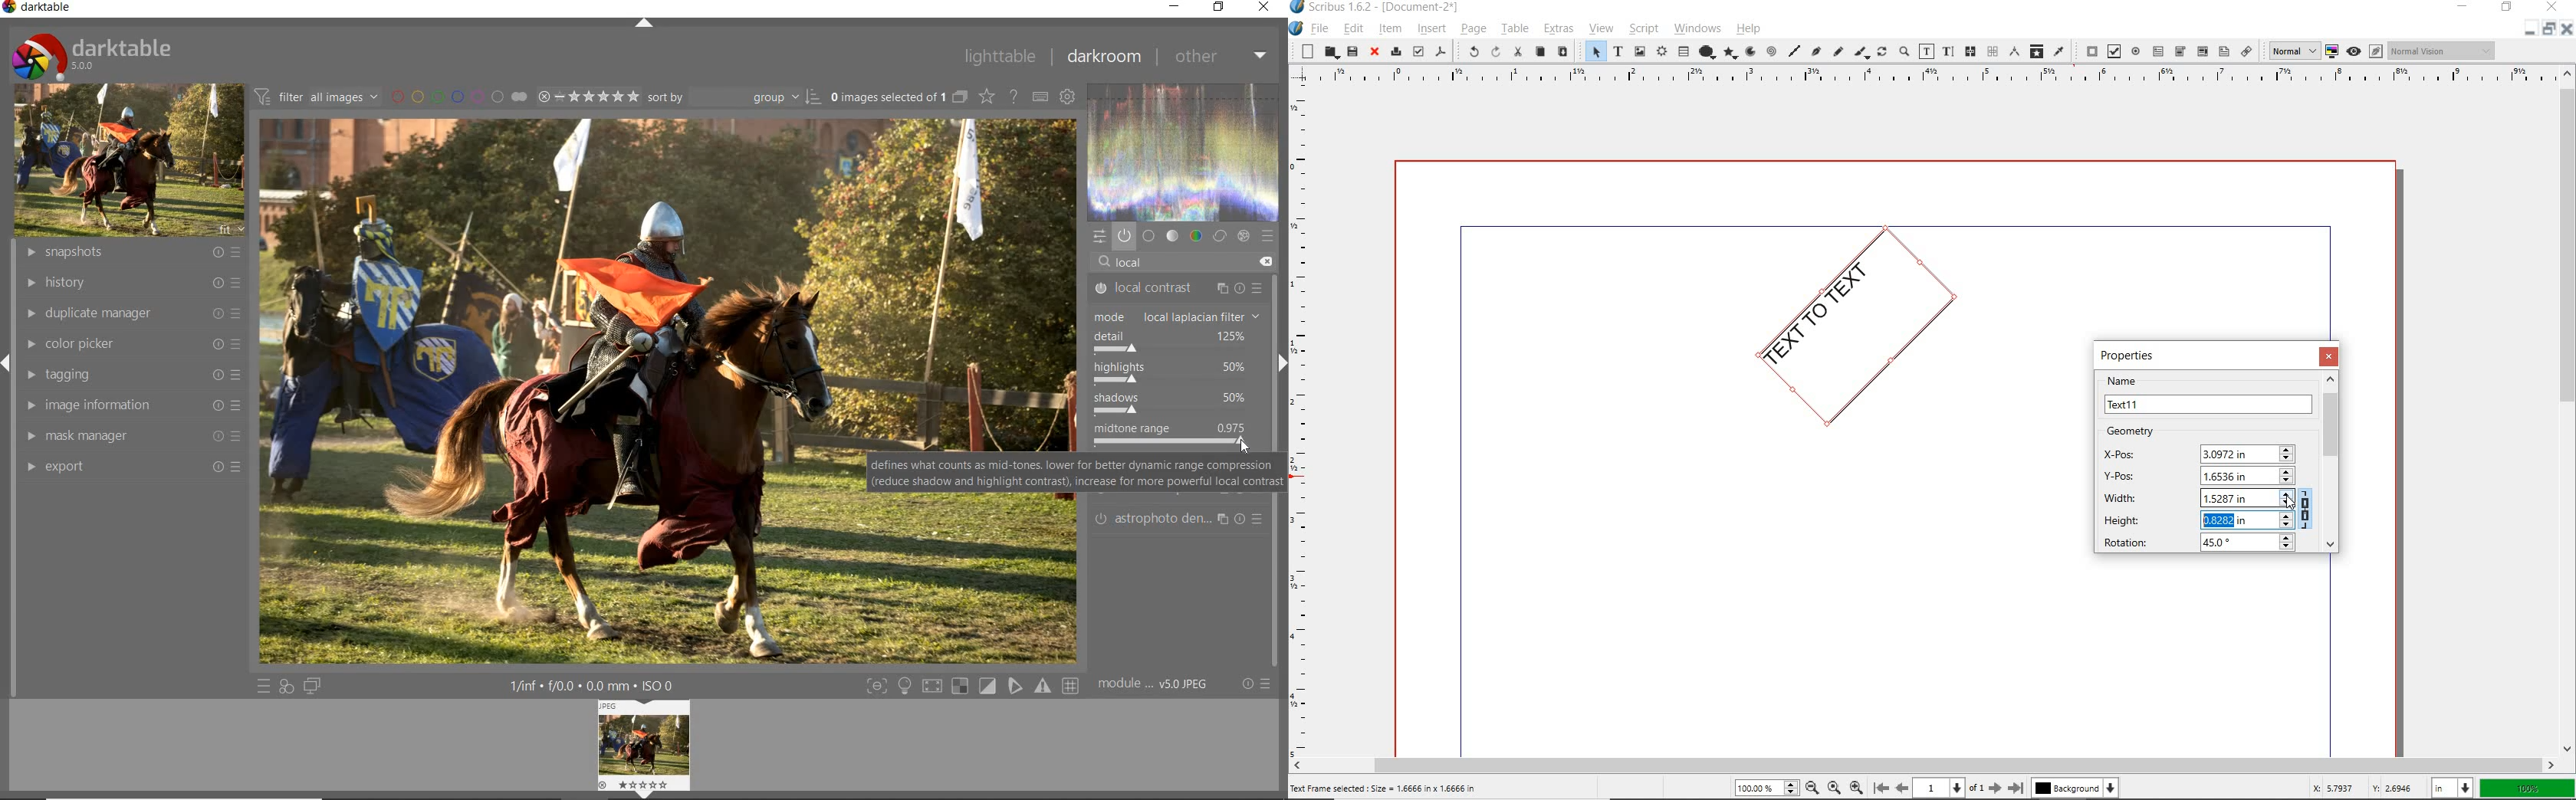 Image resolution: width=2576 pixels, height=812 pixels. What do you see at coordinates (132, 282) in the screenshot?
I see `history` at bounding box center [132, 282].